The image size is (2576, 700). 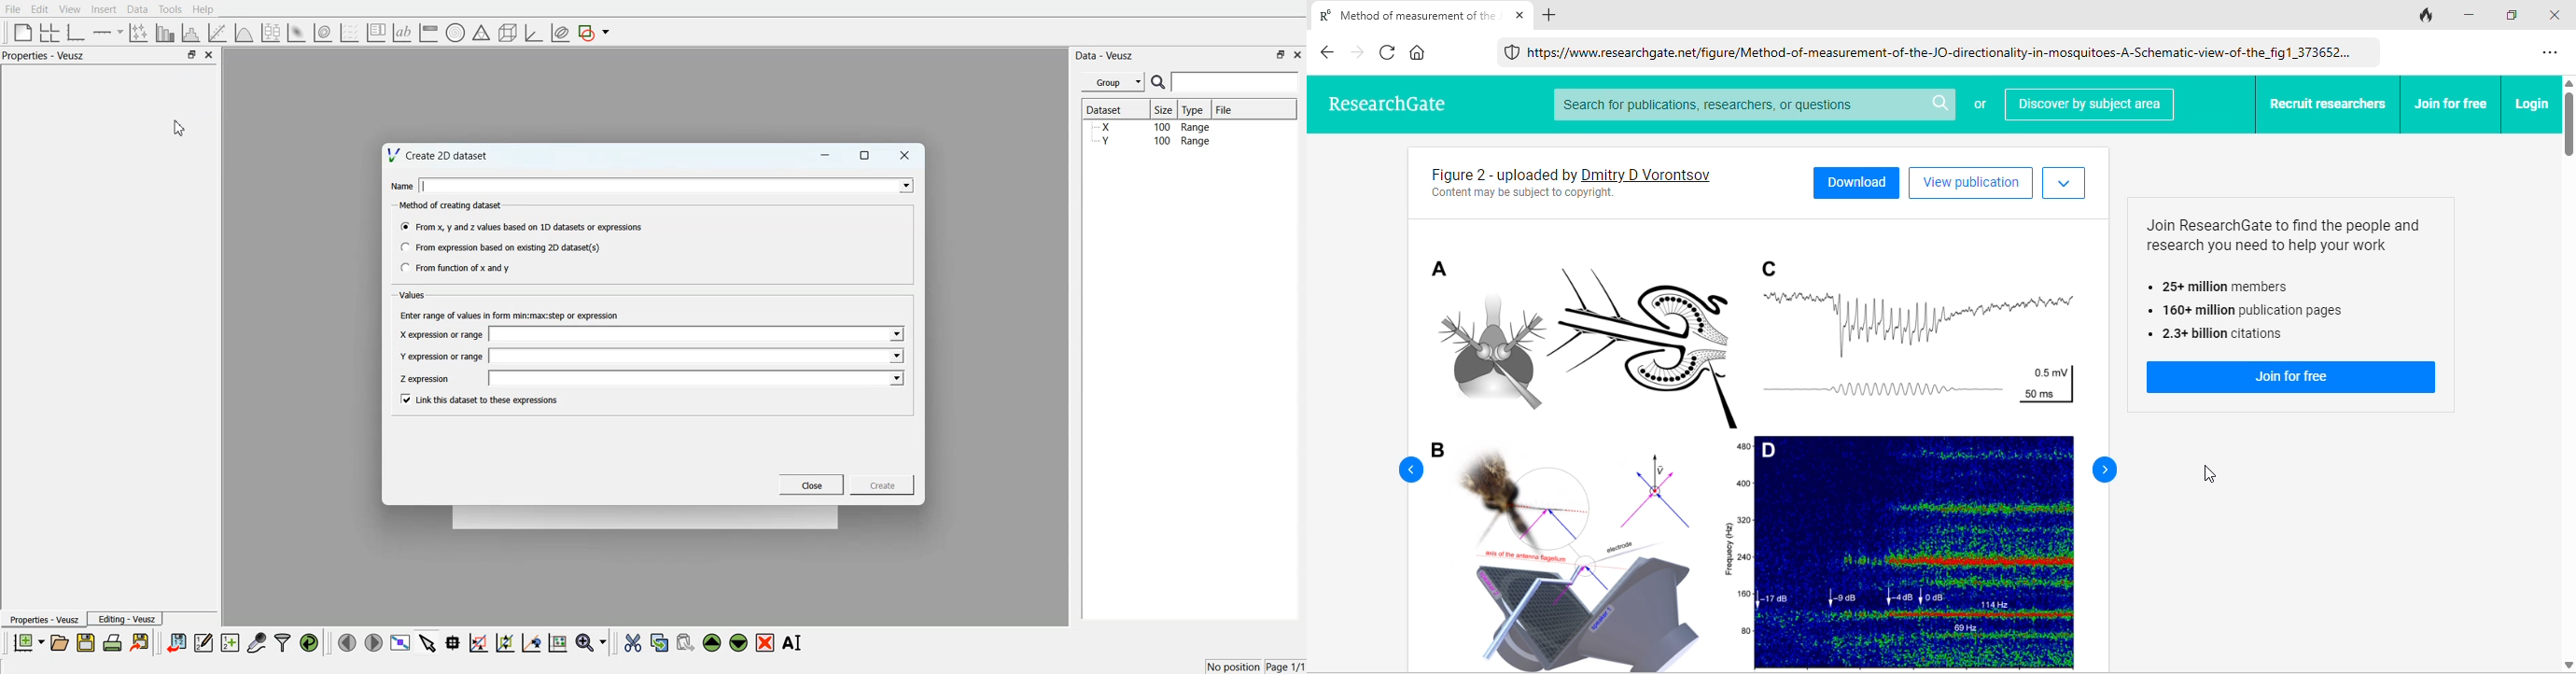 I want to click on Enter name, so click(x=698, y=355).